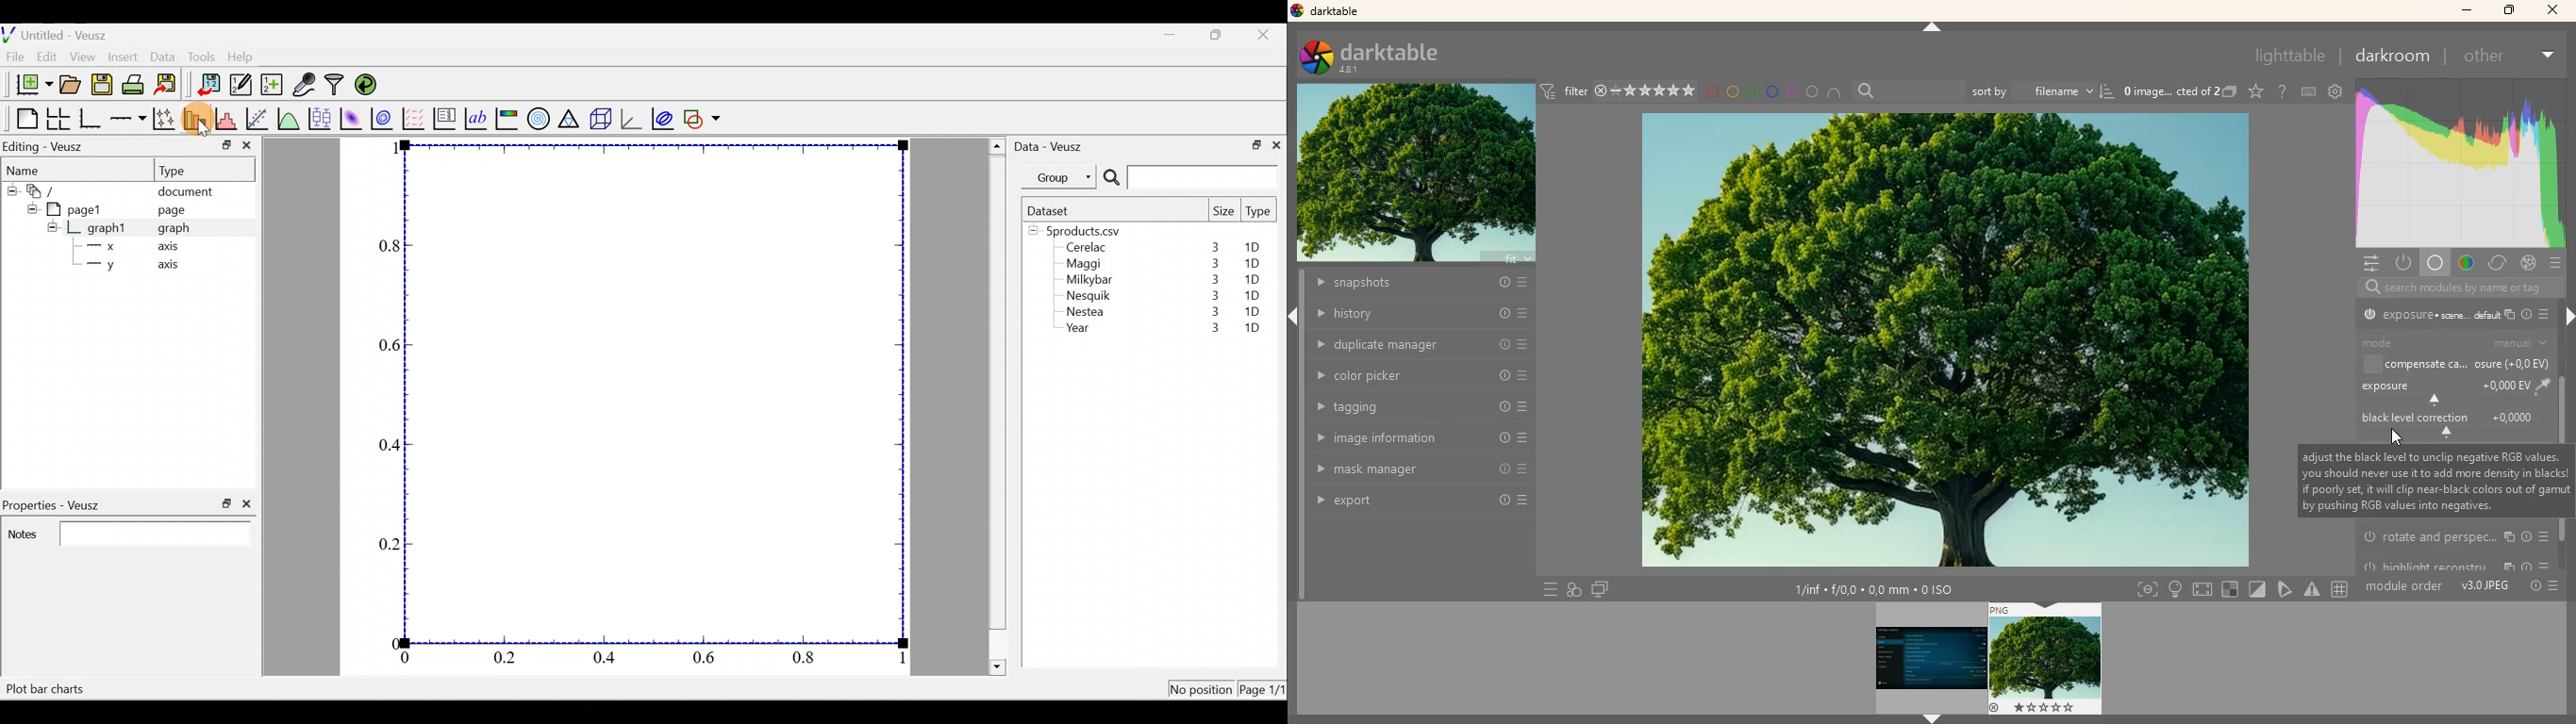 The image size is (2576, 728). I want to click on 3, so click(1212, 314).